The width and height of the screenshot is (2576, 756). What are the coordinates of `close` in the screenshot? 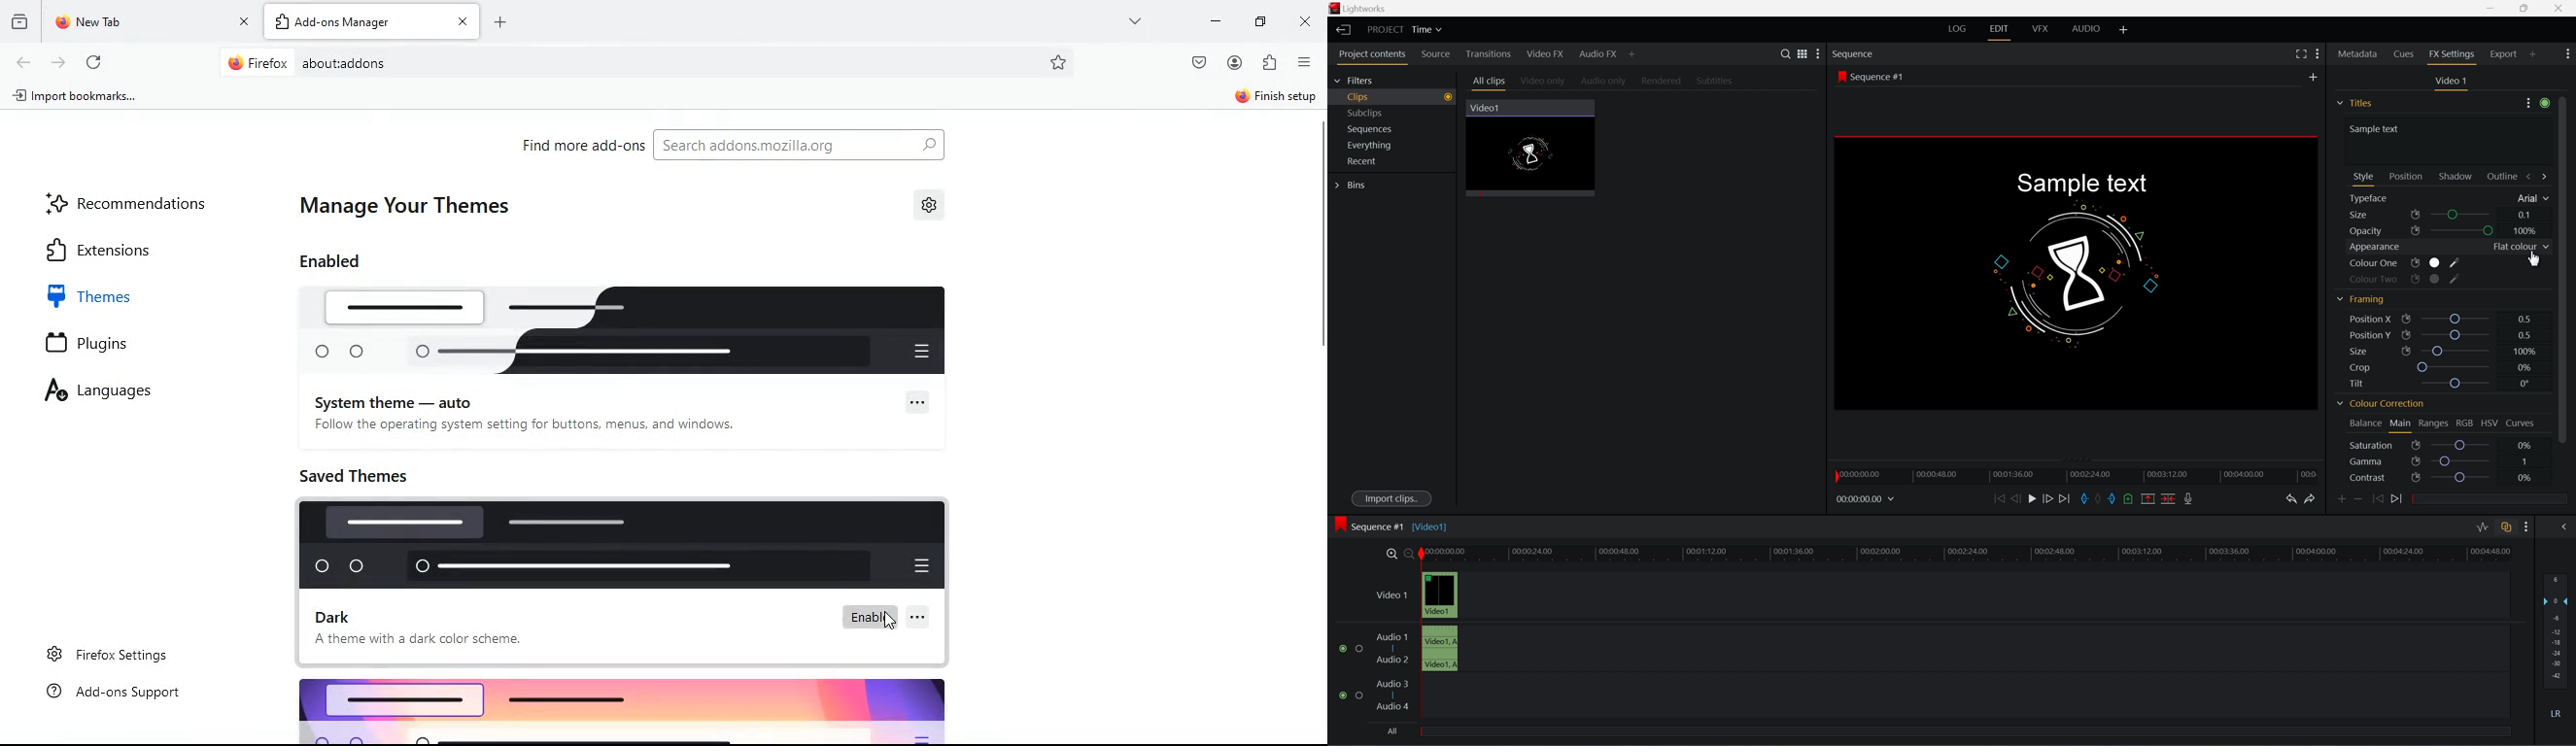 It's located at (463, 22).